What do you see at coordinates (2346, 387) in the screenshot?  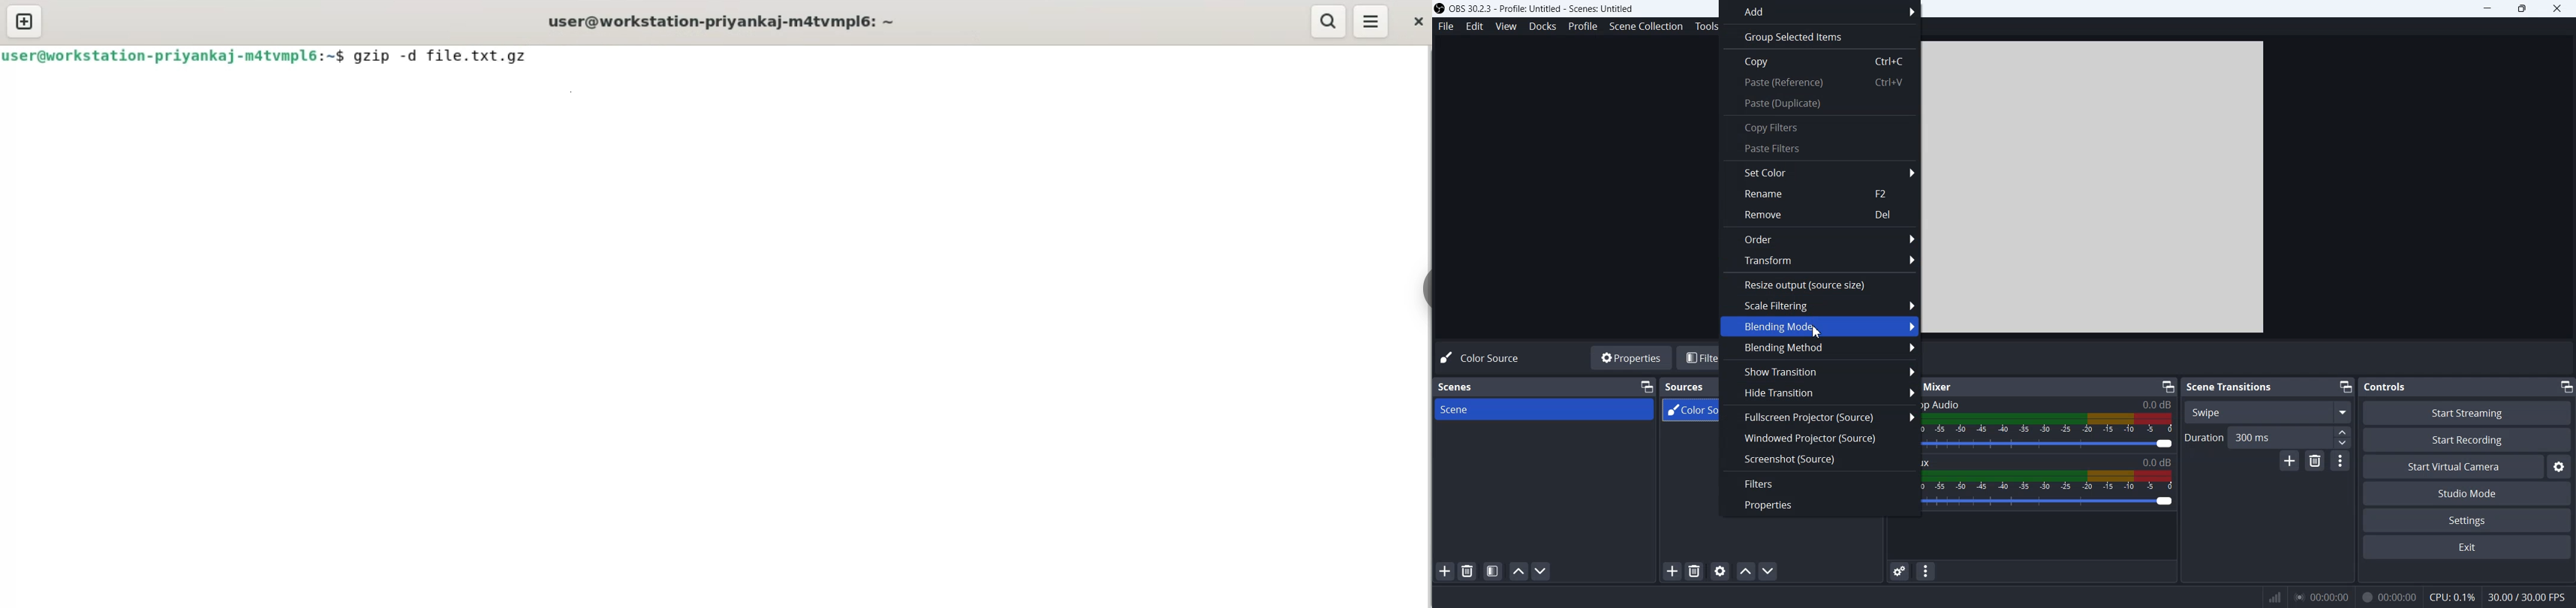 I see `Minimize` at bounding box center [2346, 387].